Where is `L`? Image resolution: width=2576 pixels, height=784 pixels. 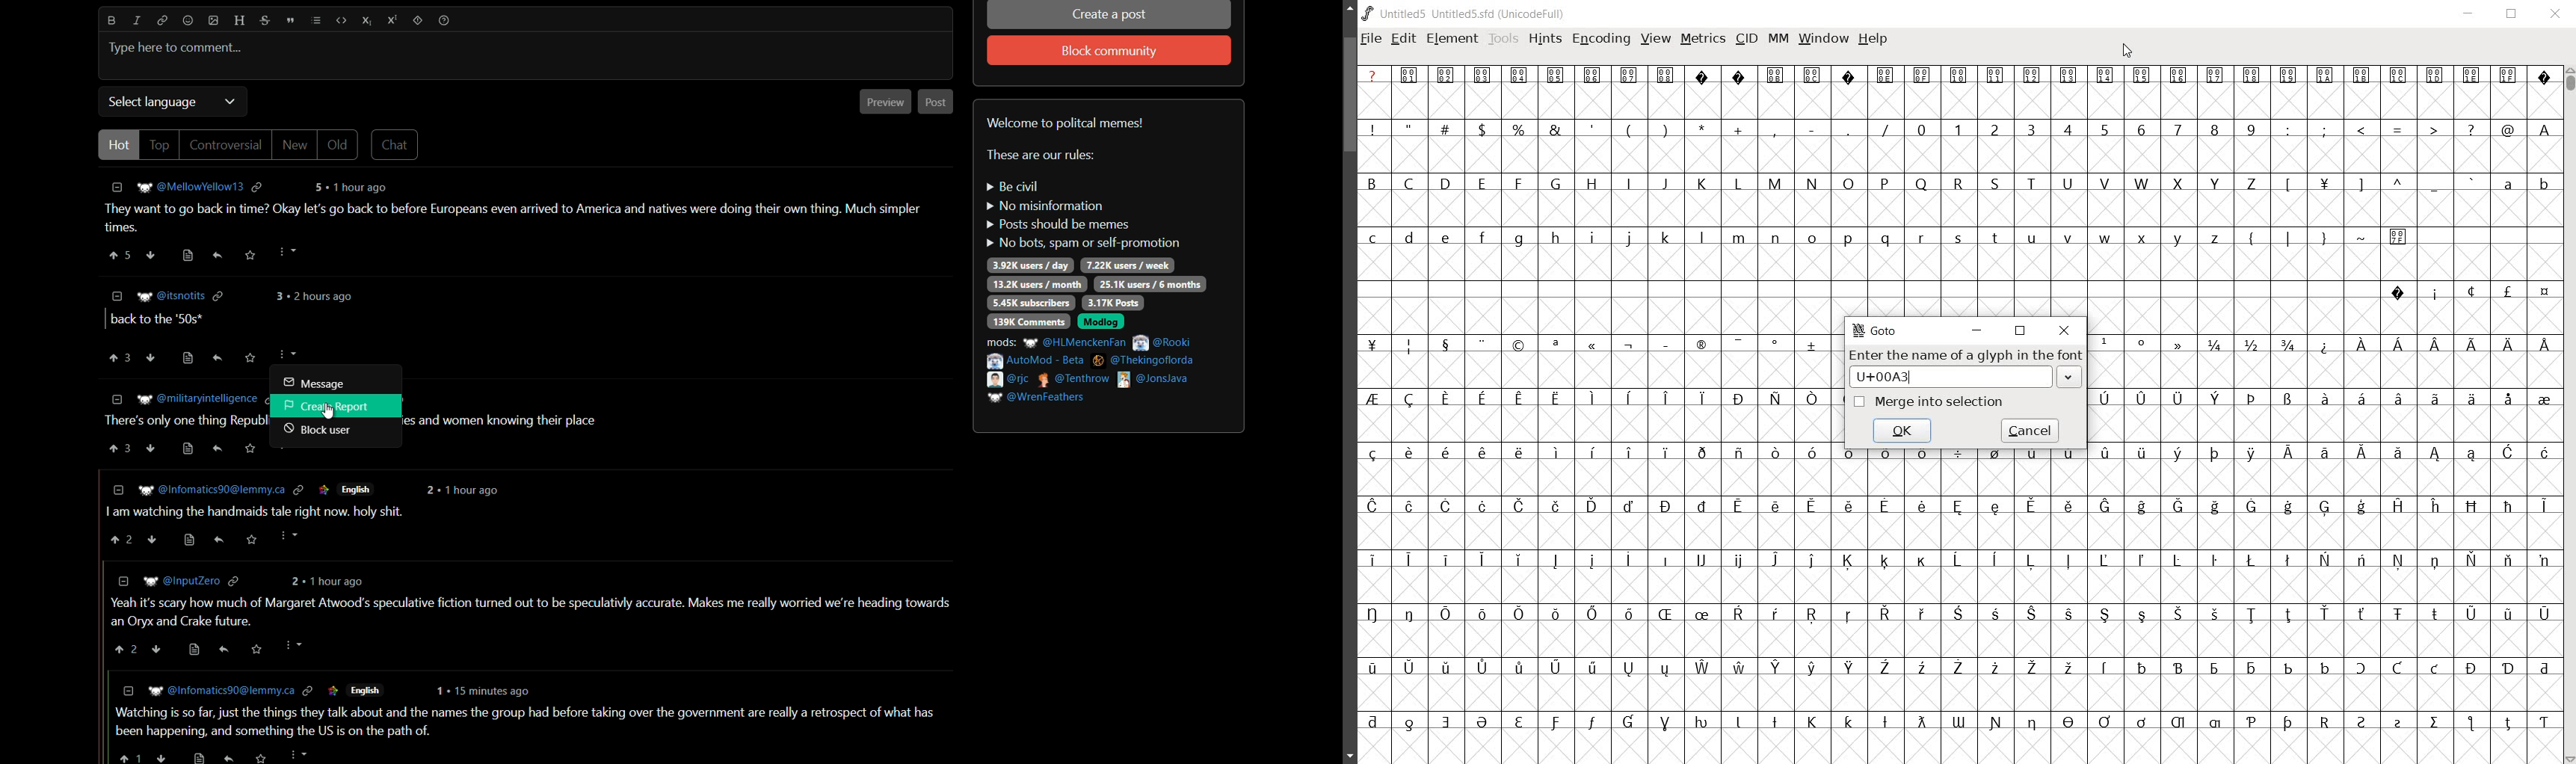 L is located at coordinates (1738, 183).